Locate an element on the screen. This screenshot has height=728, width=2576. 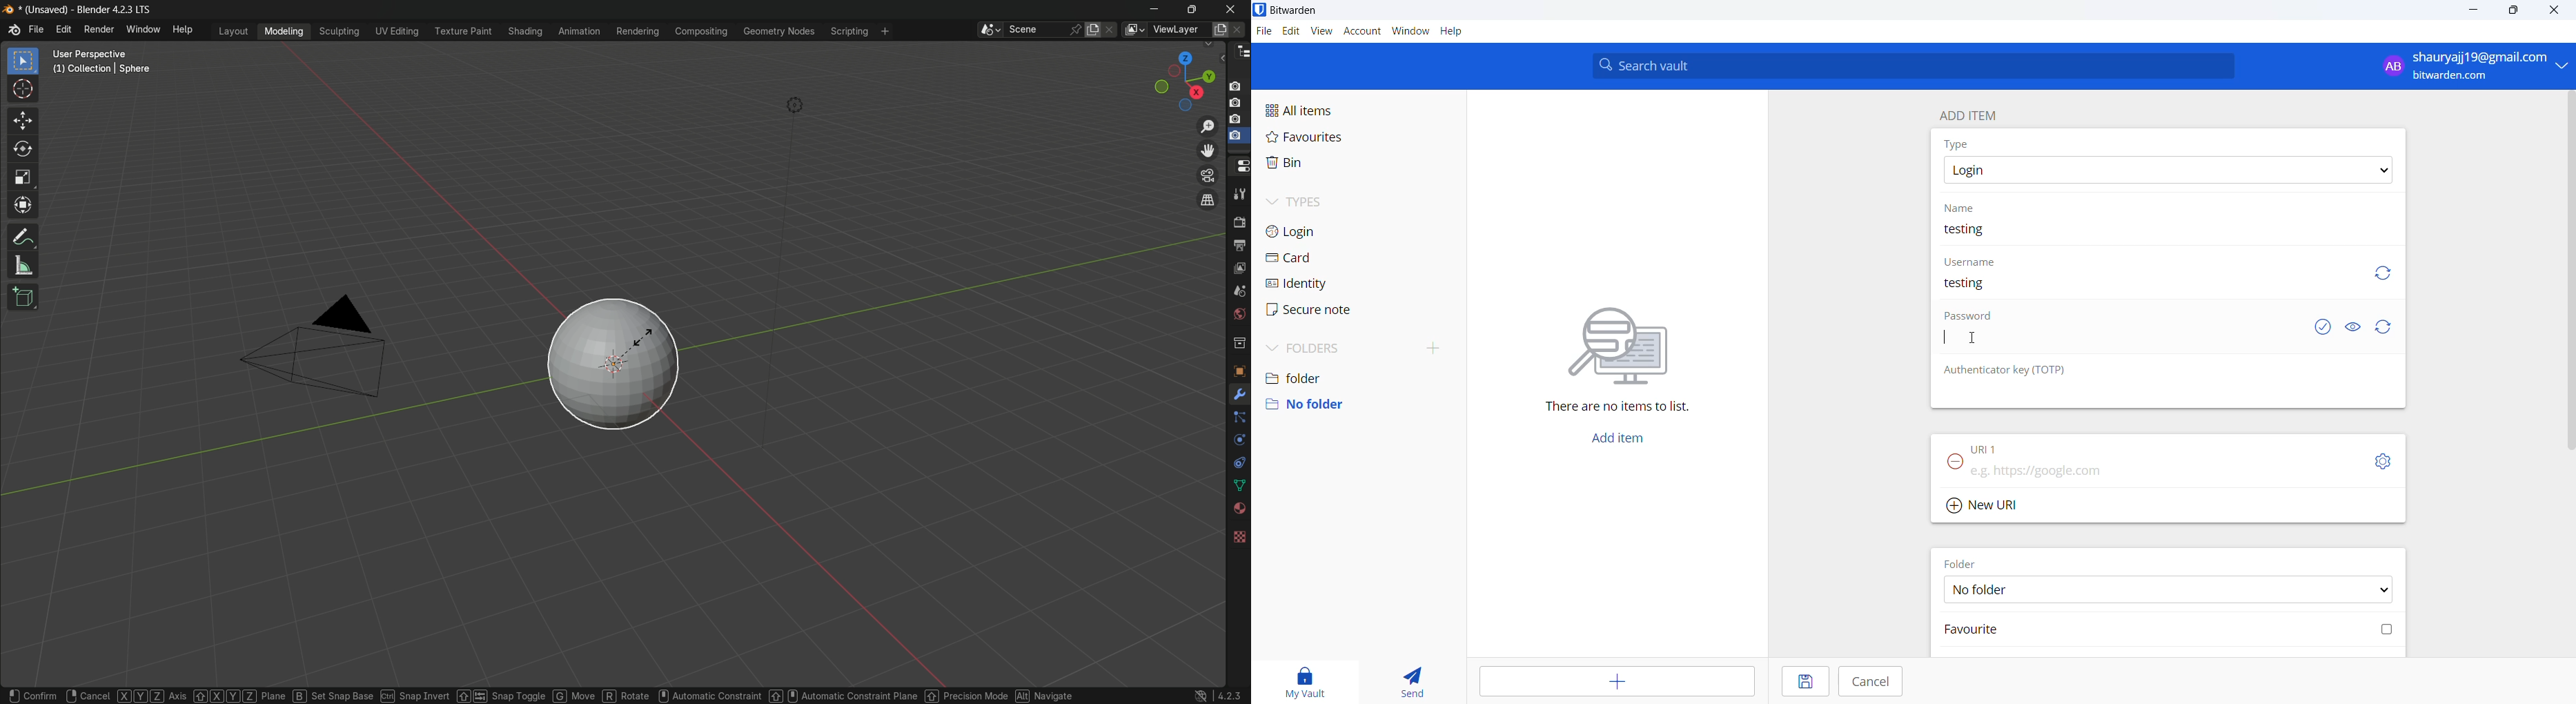
cancel is located at coordinates (1869, 681).